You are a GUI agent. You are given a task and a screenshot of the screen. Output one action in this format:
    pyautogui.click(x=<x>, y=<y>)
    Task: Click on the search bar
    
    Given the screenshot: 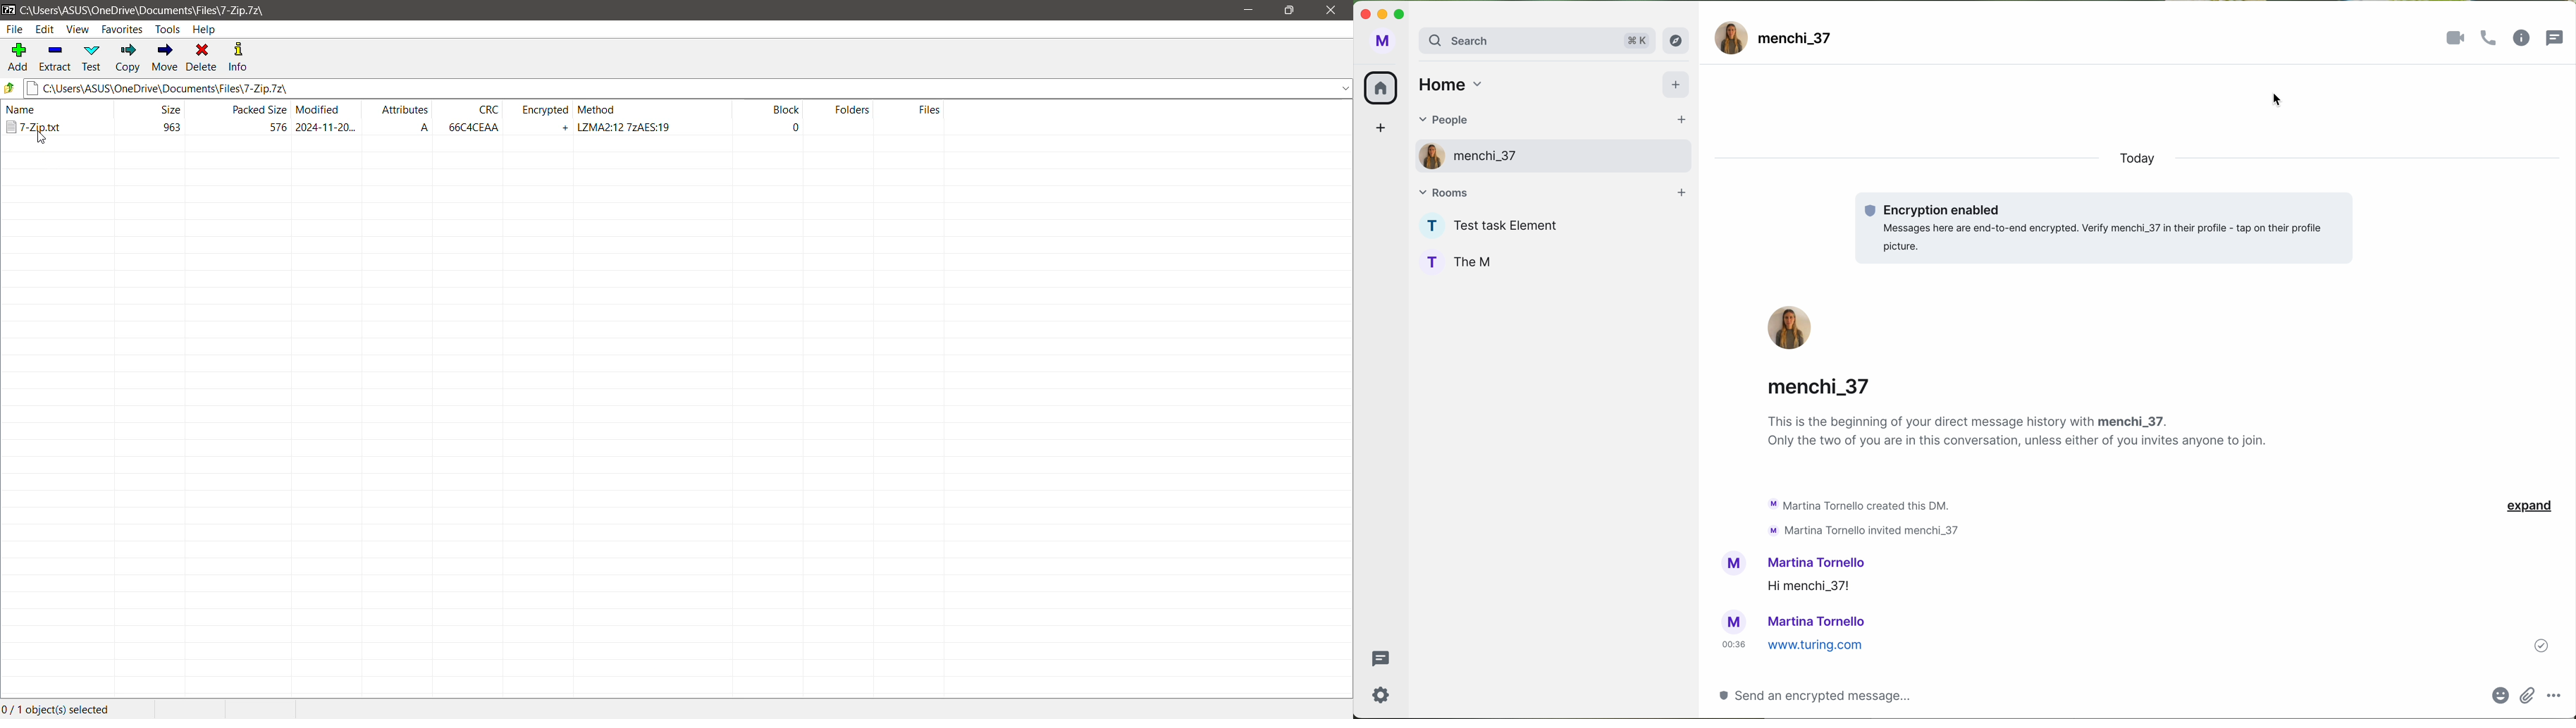 What is the action you would take?
    pyautogui.click(x=1536, y=41)
    